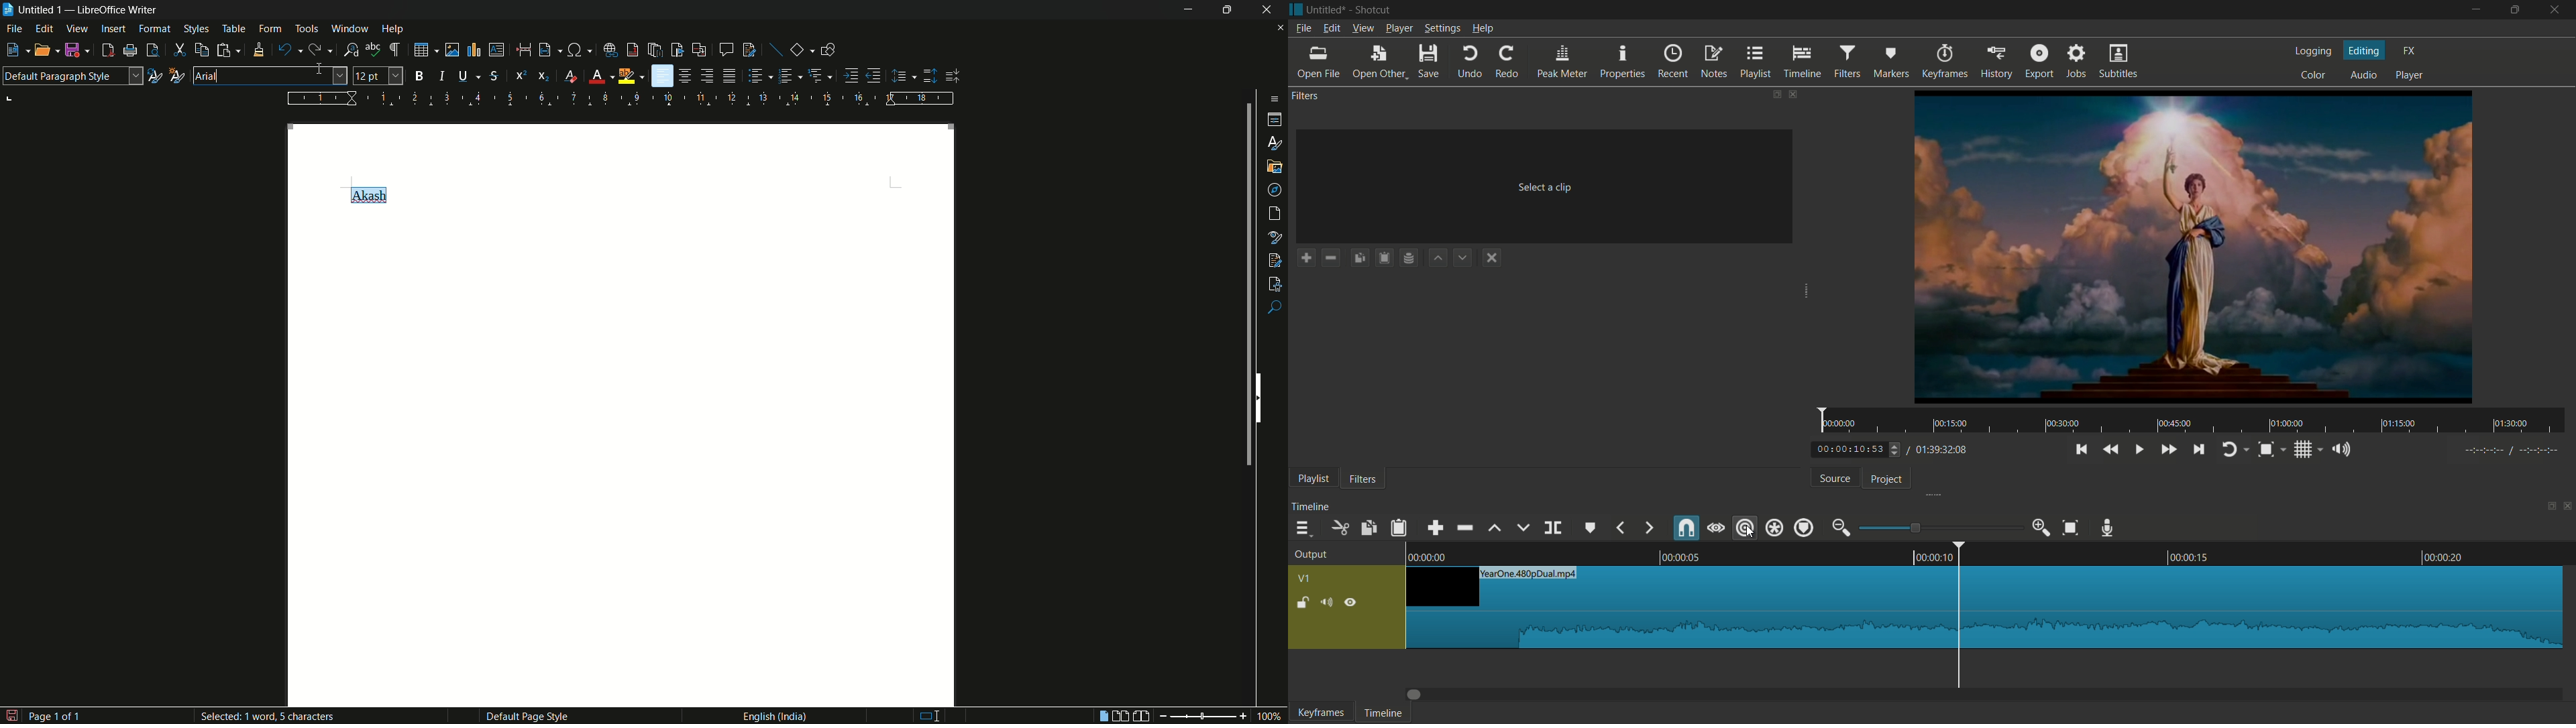  What do you see at coordinates (1367, 528) in the screenshot?
I see `copy` at bounding box center [1367, 528].